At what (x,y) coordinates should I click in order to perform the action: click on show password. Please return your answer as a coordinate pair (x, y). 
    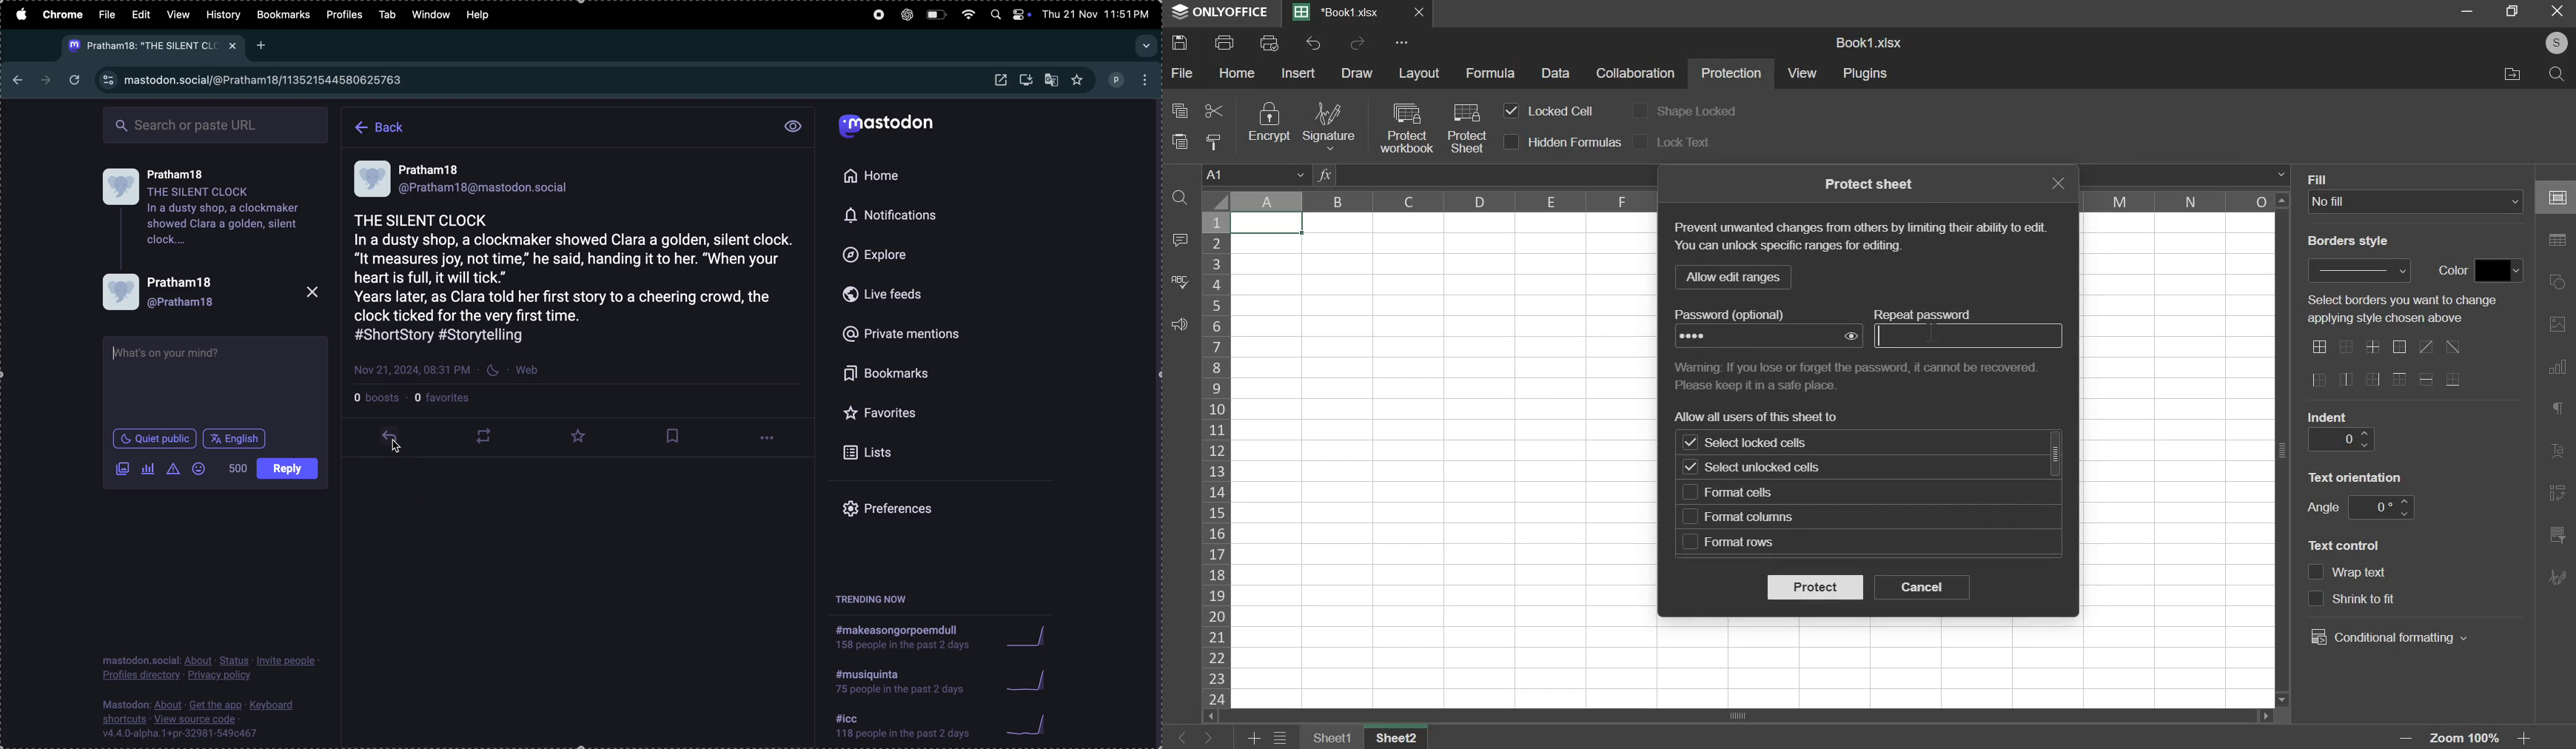
    Looking at the image, I should click on (1852, 336).